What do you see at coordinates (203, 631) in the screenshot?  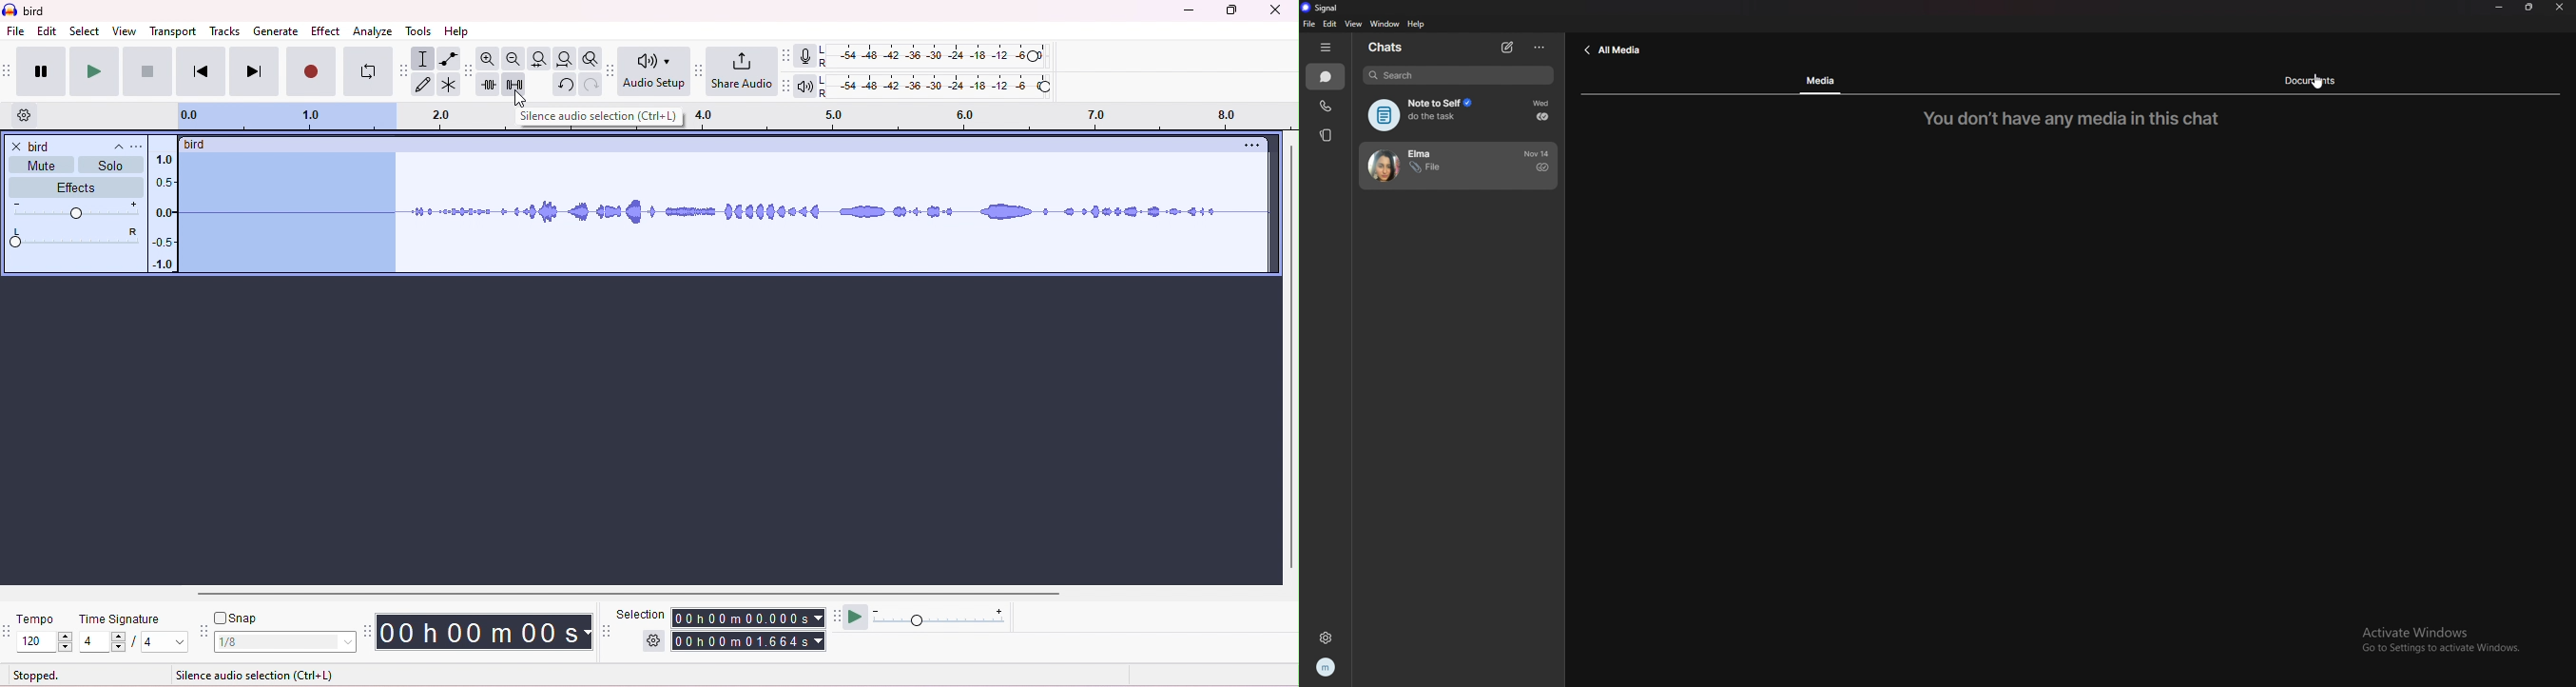 I see `snap tool bar` at bounding box center [203, 631].